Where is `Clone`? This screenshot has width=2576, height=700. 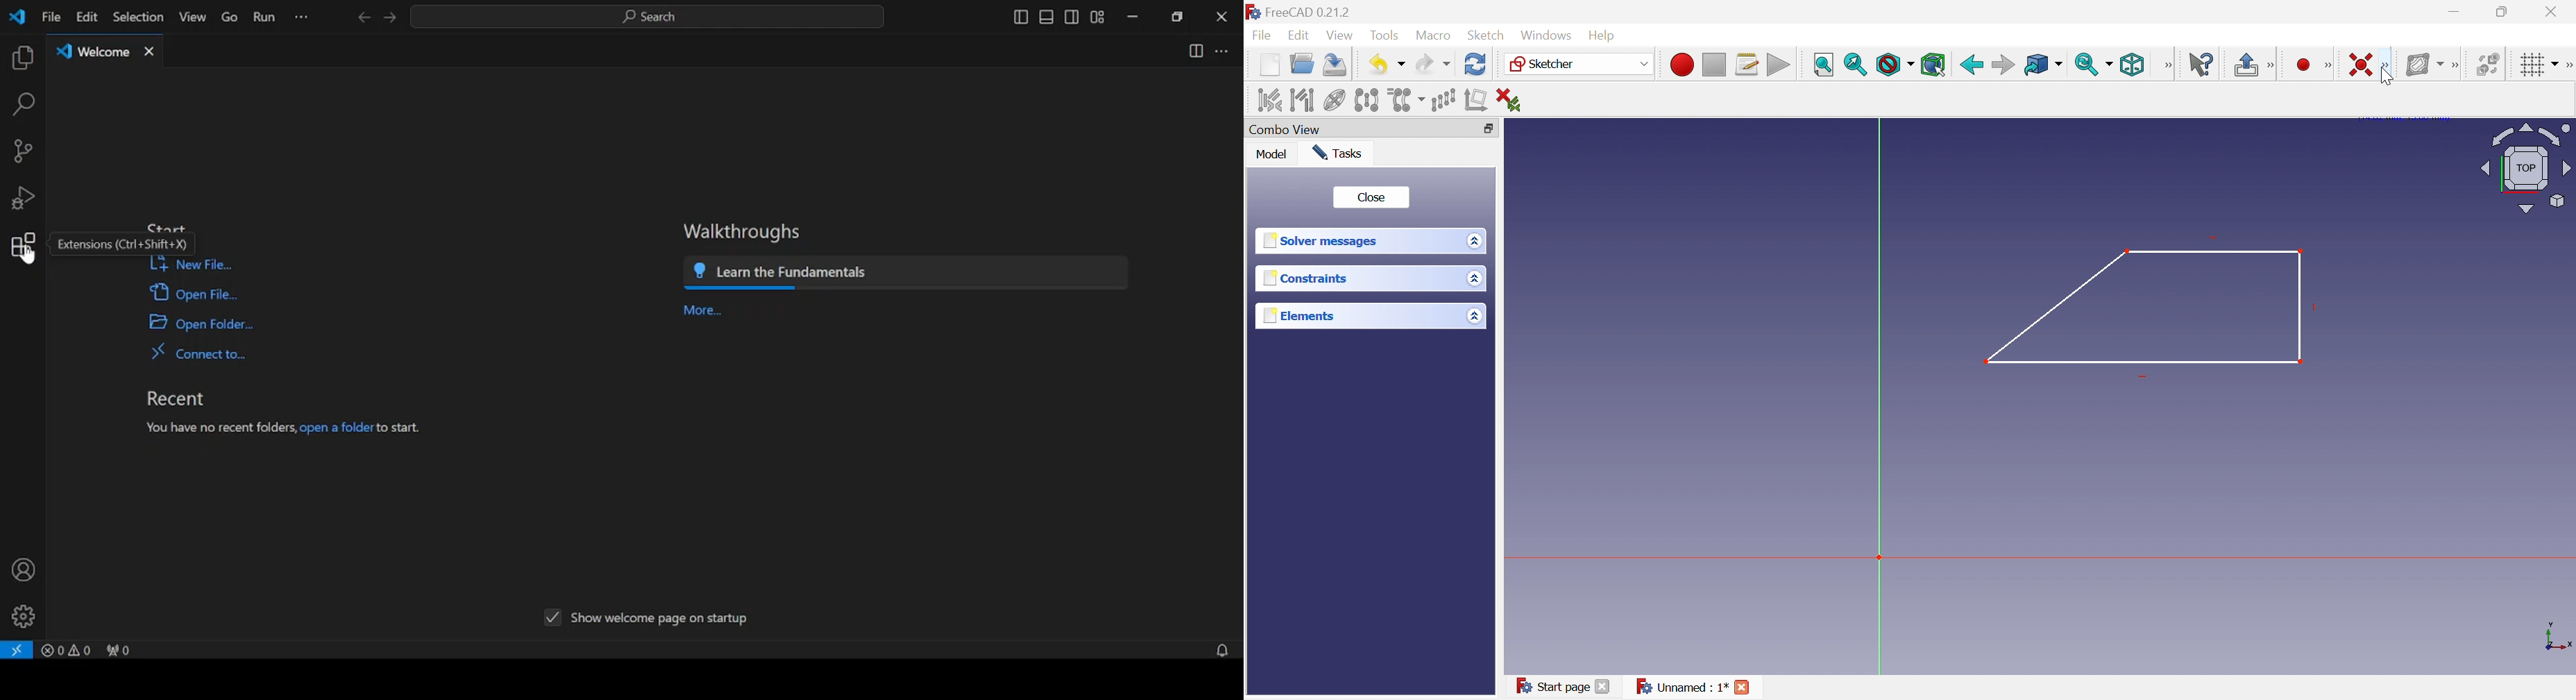
Clone is located at coordinates (1407, 101).